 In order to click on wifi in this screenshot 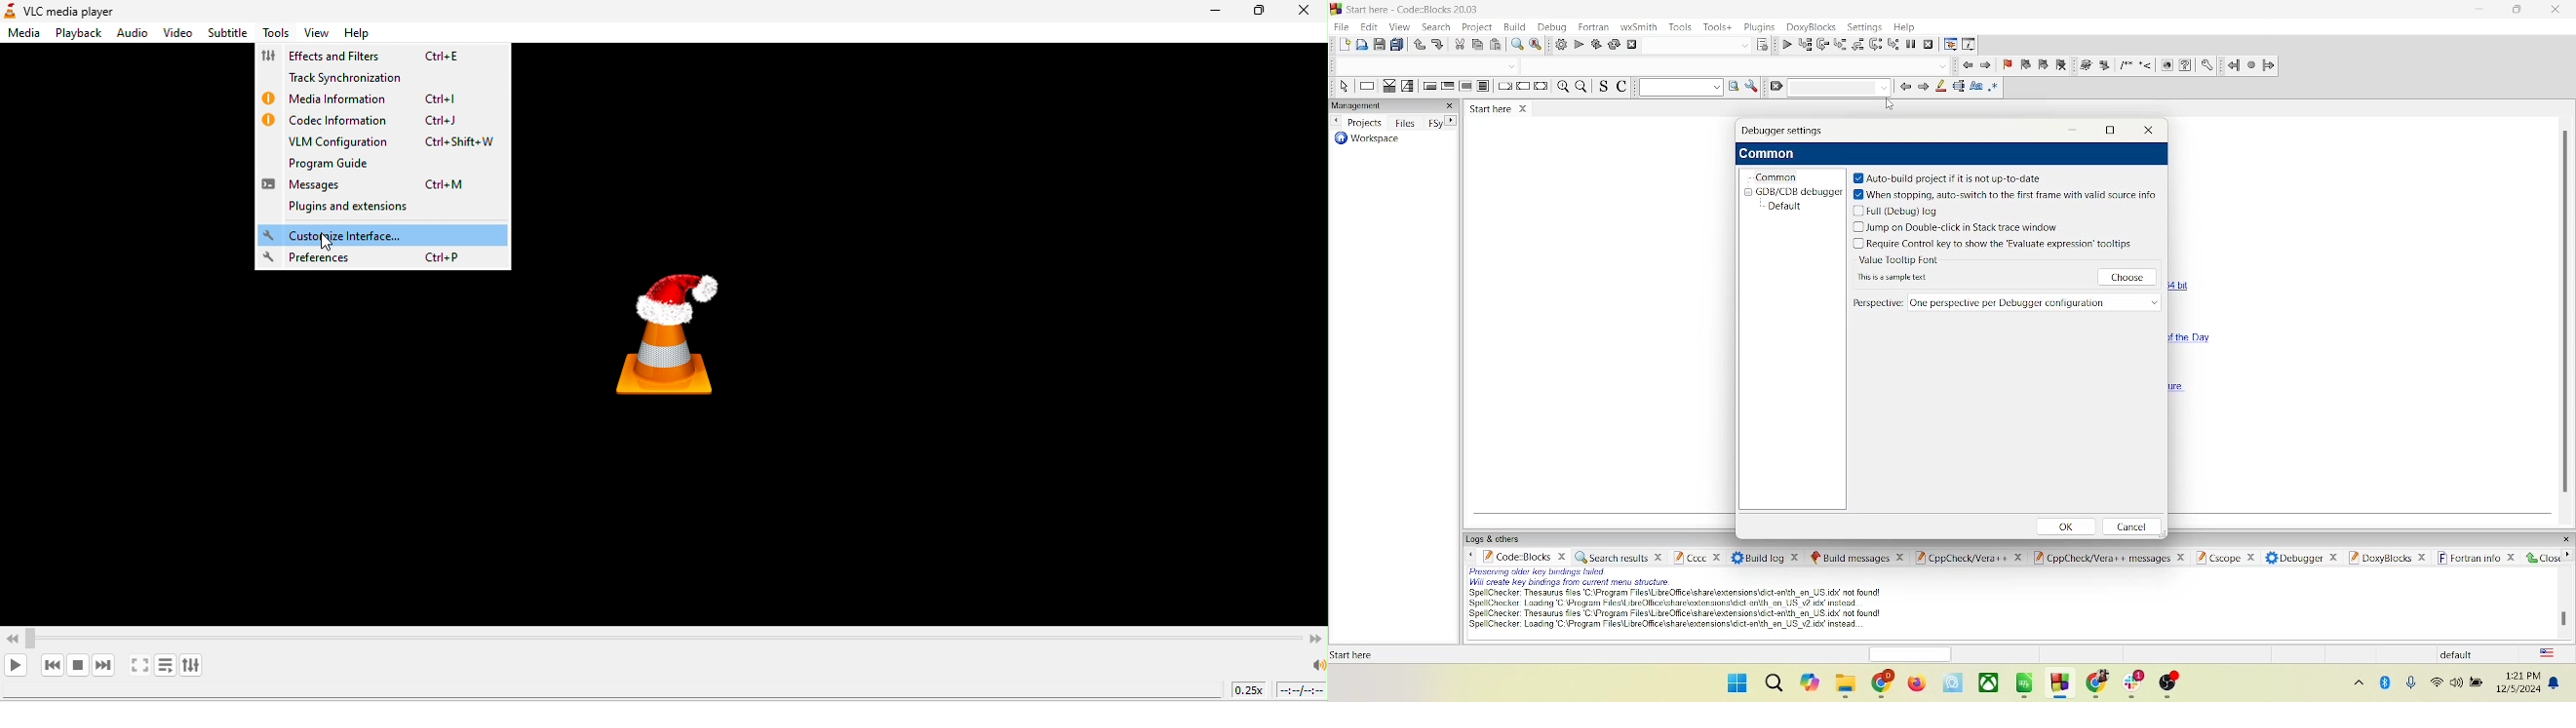, I will do `click(2437, 681)`.